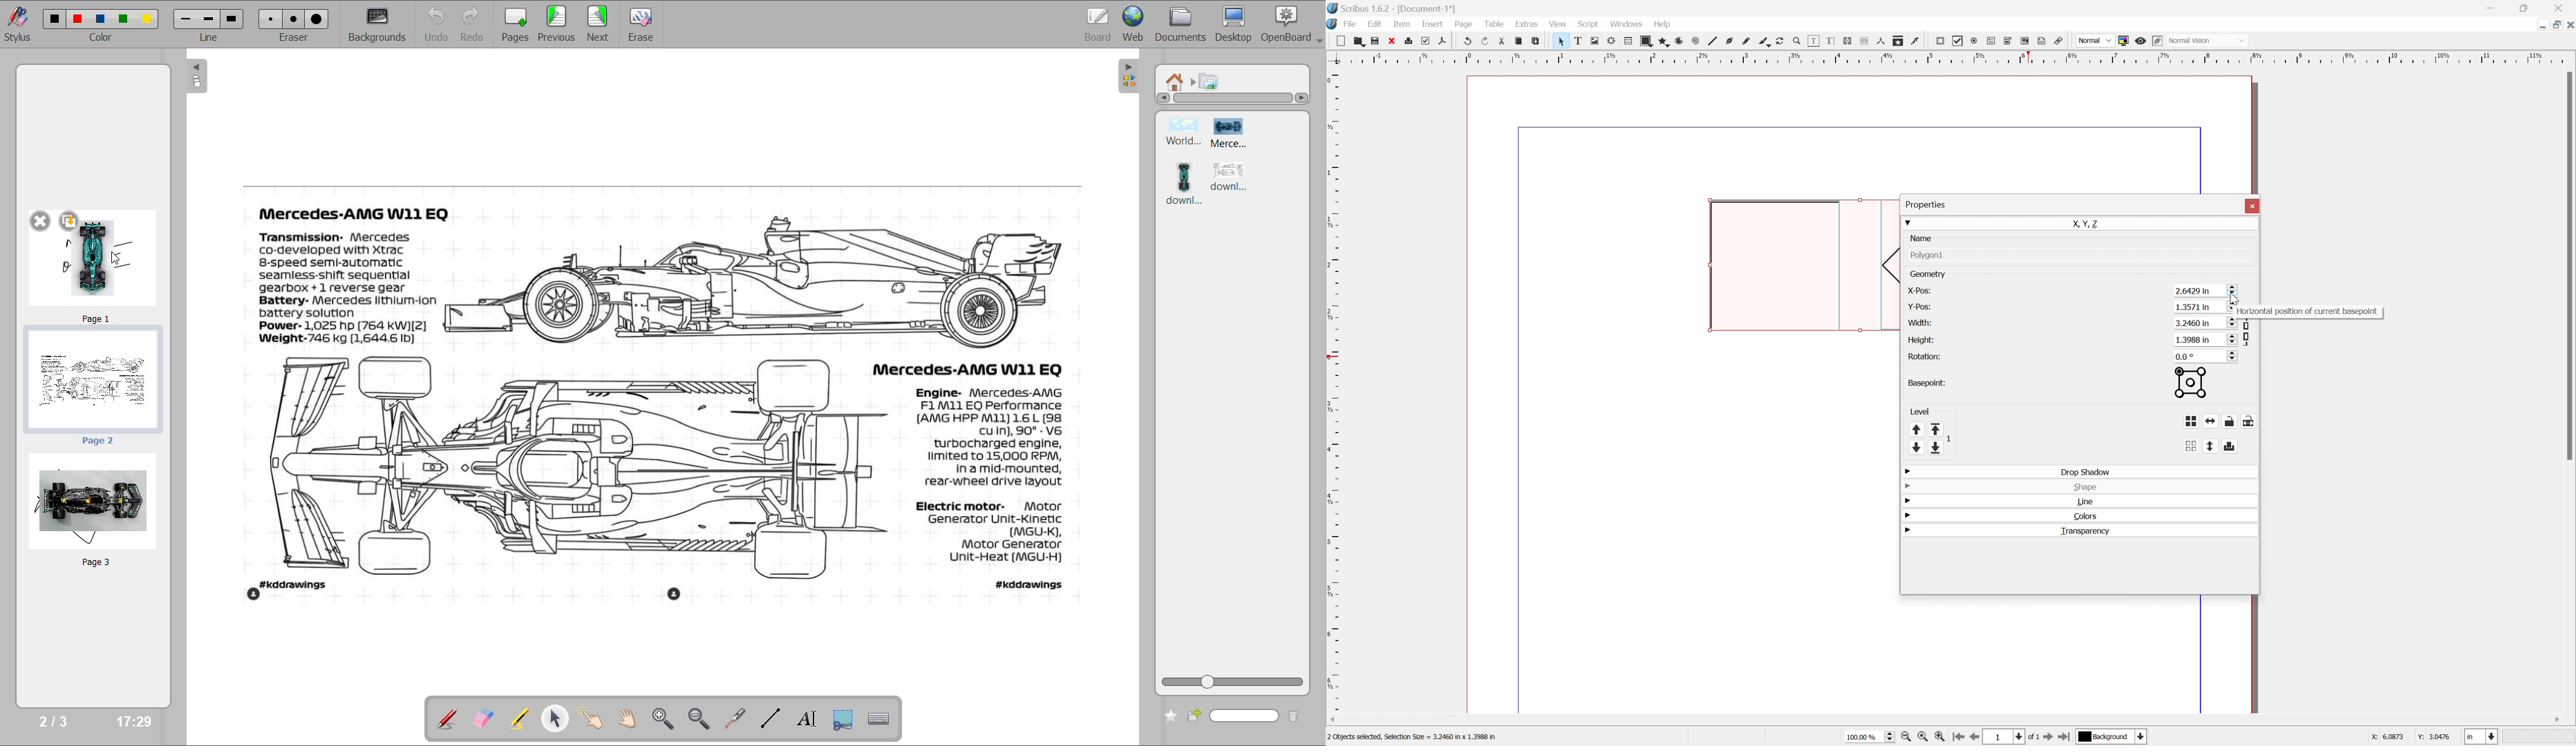 The height and width of the screenshot is (756, 2576). Describe the element at coordinates (2481, 738) in the screenshot. I see `Select current unit` at that location.